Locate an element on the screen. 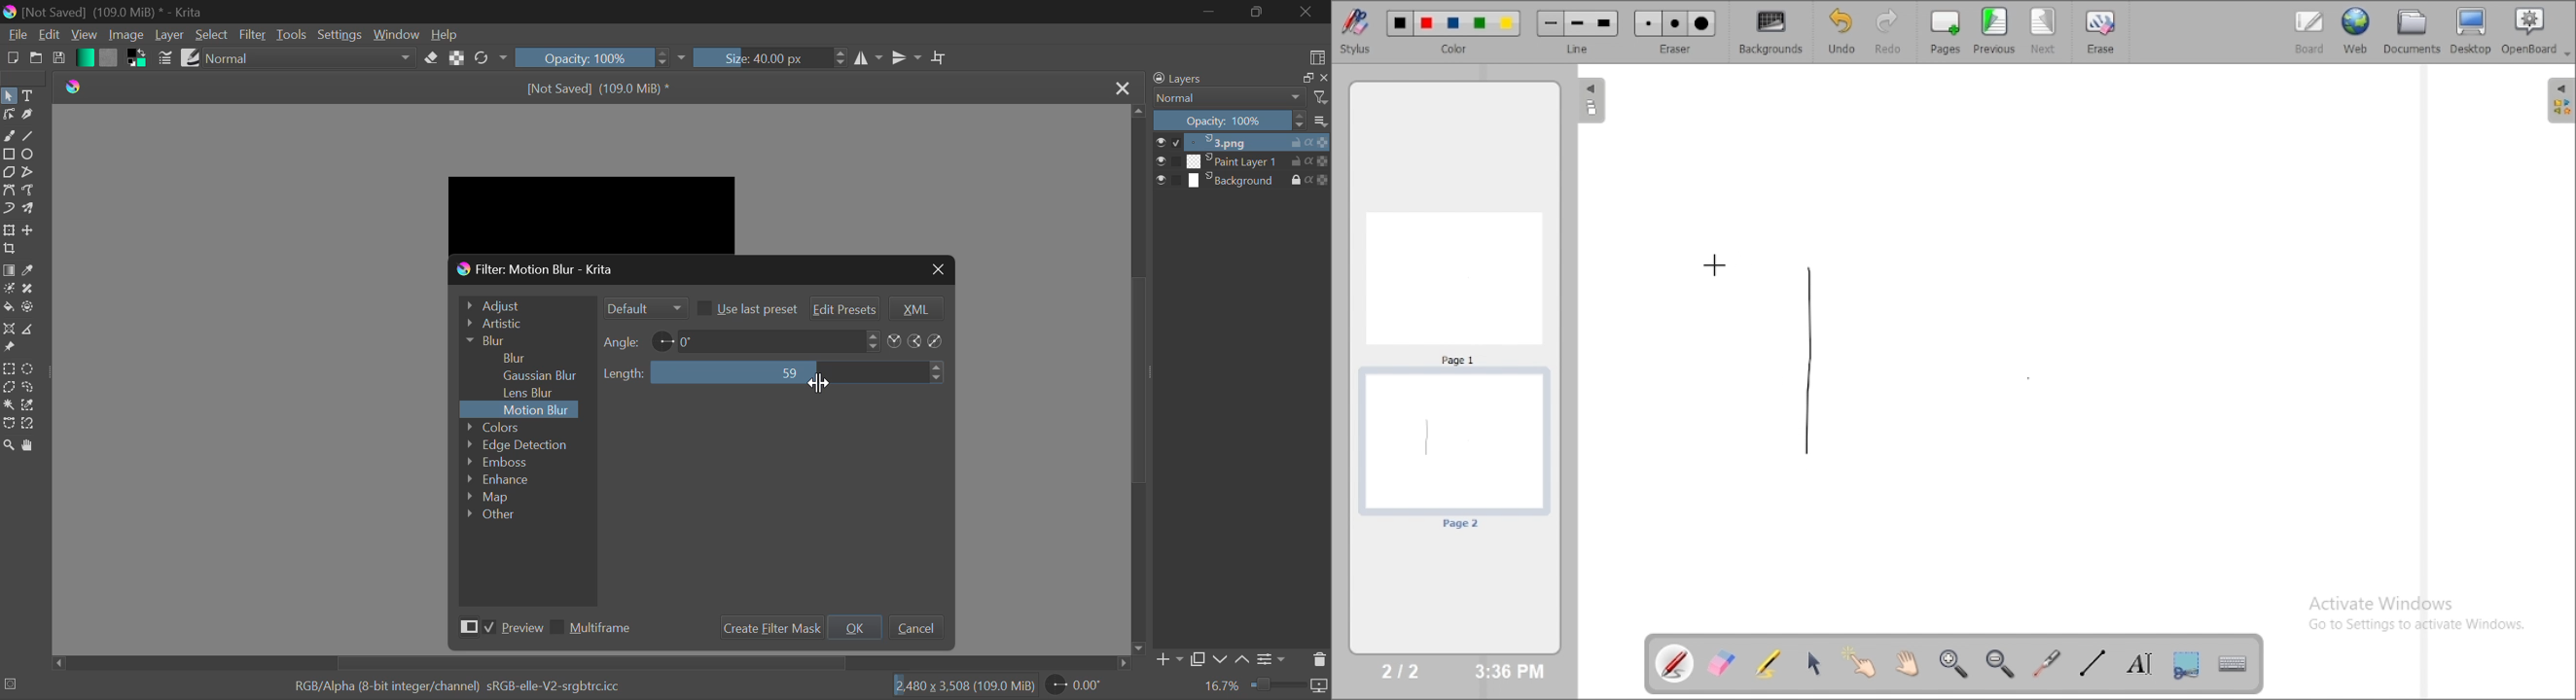  Edit is located at coordinates (50, 35).